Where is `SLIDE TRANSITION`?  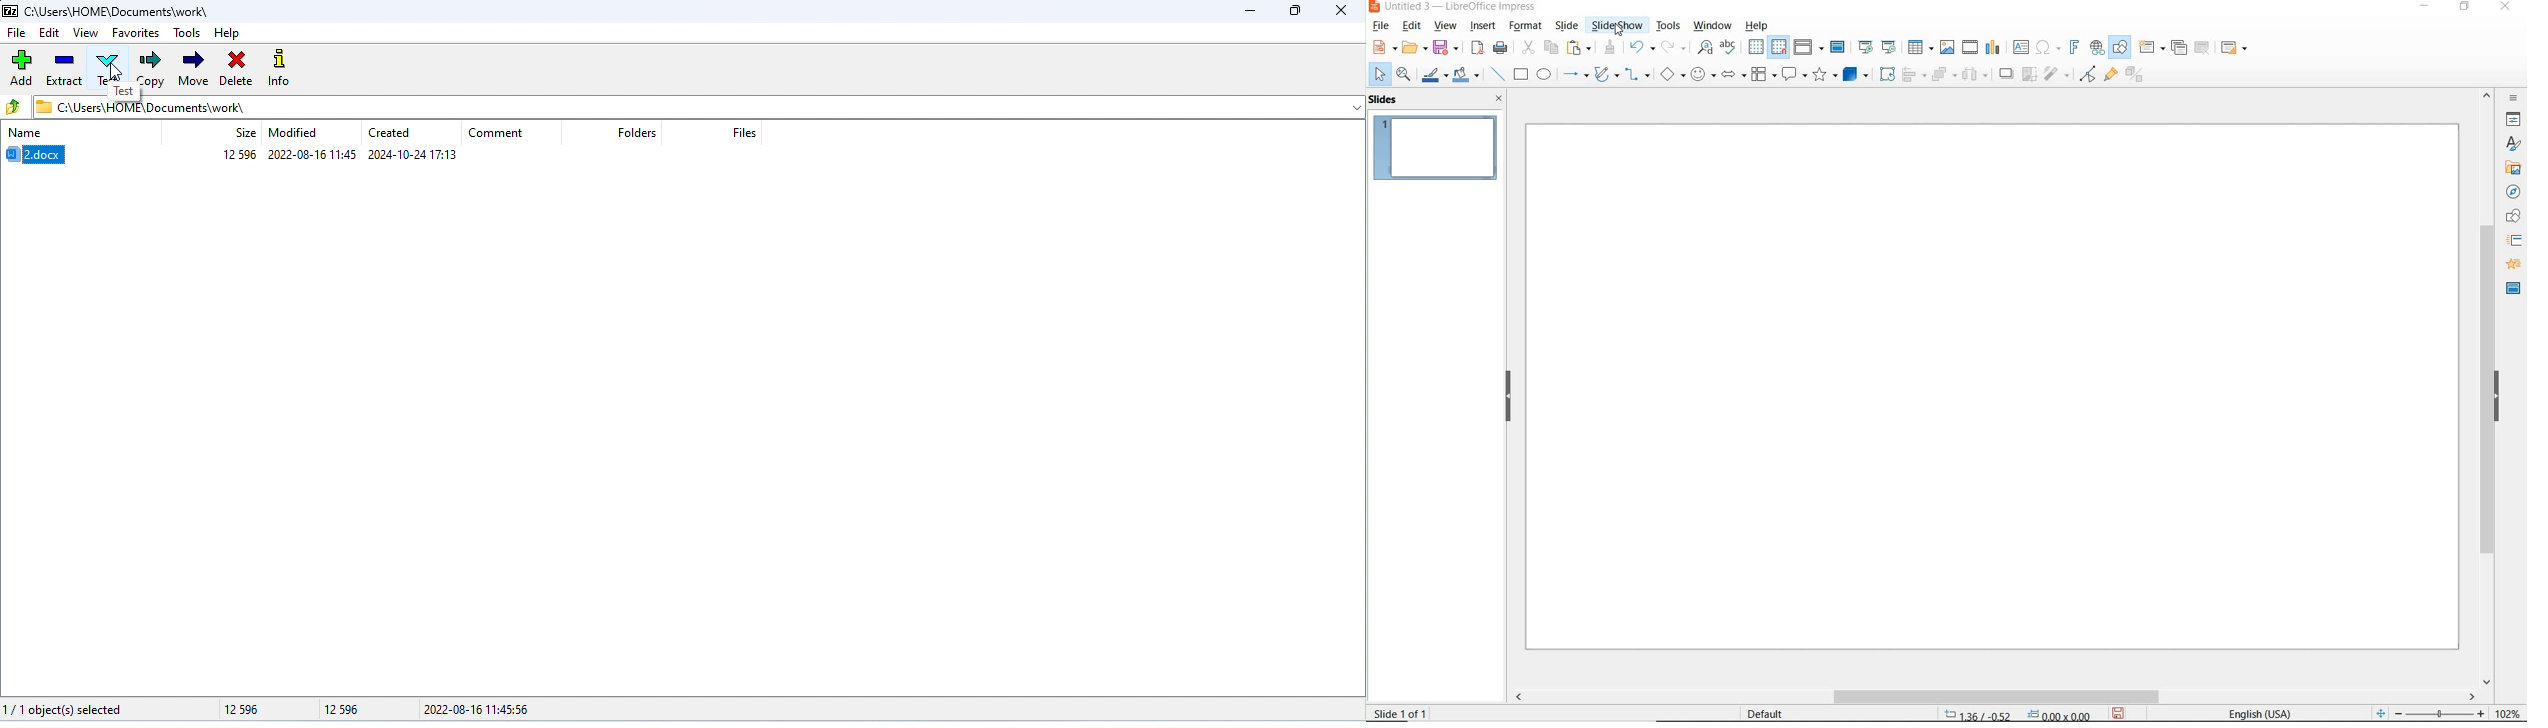
SLIDE TRANSITION is located at coordinates (2512, 241).